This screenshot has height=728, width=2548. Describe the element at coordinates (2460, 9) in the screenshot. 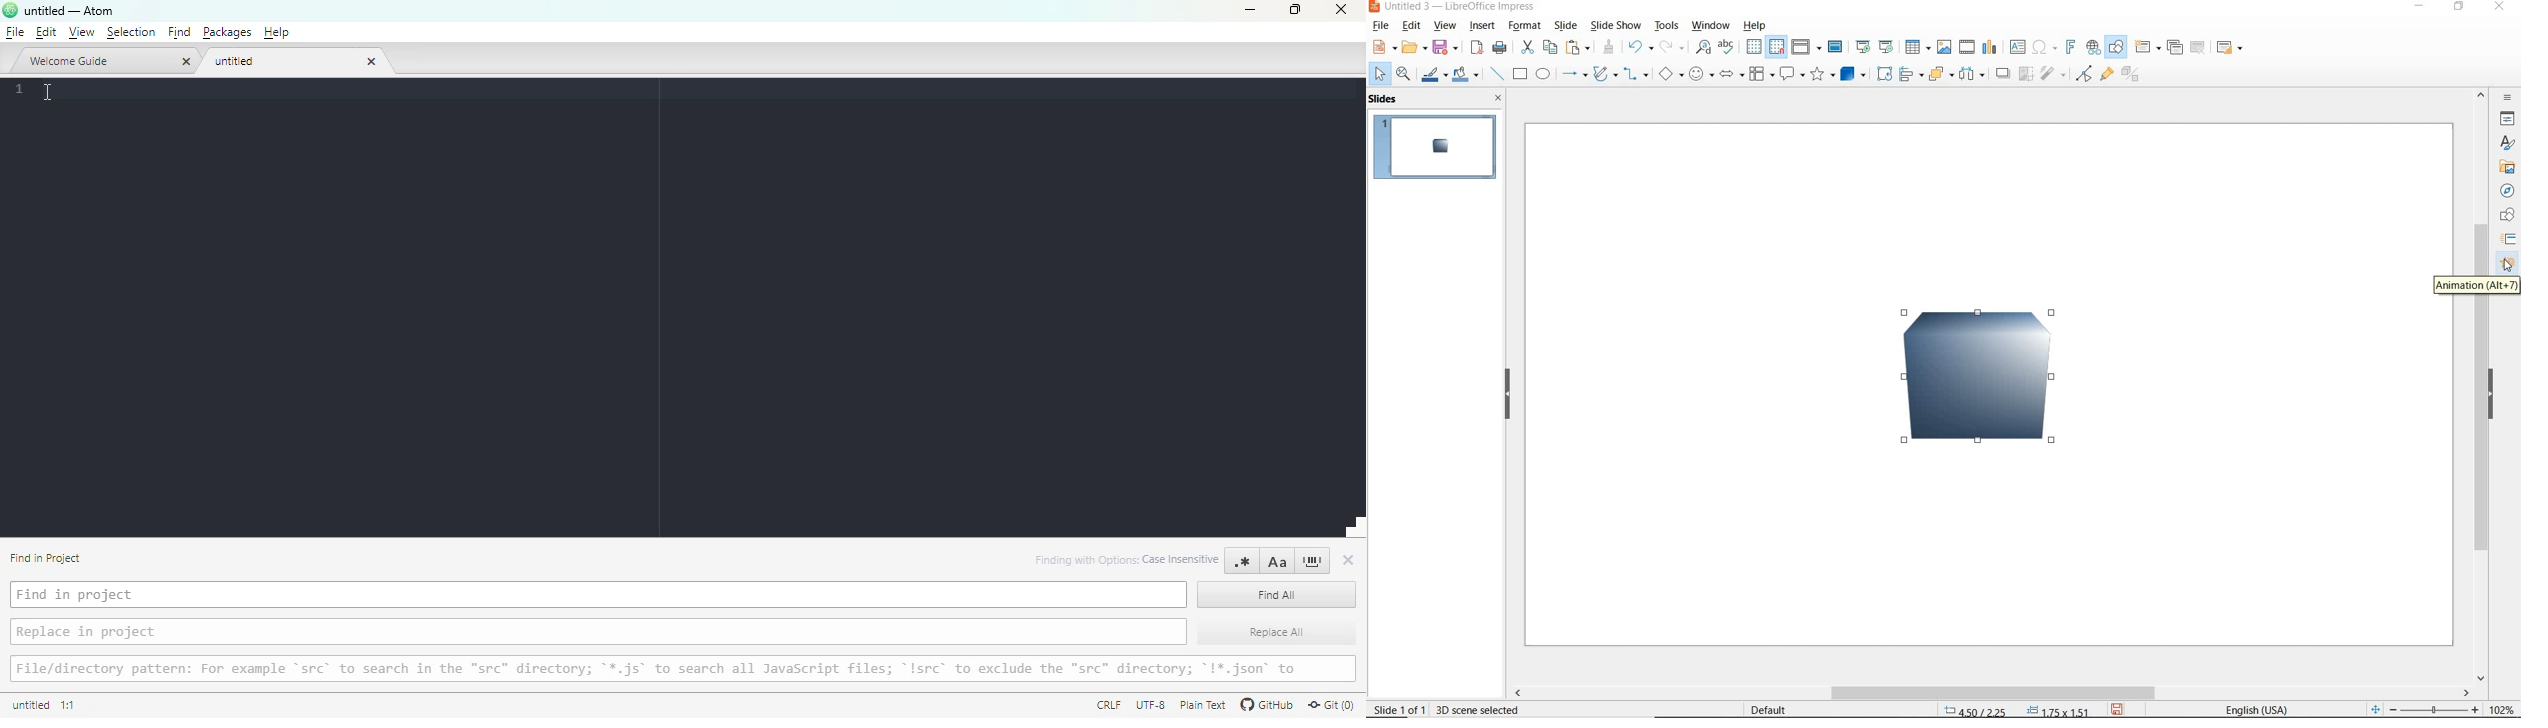

I see `RESTORE DOWN` at that location.